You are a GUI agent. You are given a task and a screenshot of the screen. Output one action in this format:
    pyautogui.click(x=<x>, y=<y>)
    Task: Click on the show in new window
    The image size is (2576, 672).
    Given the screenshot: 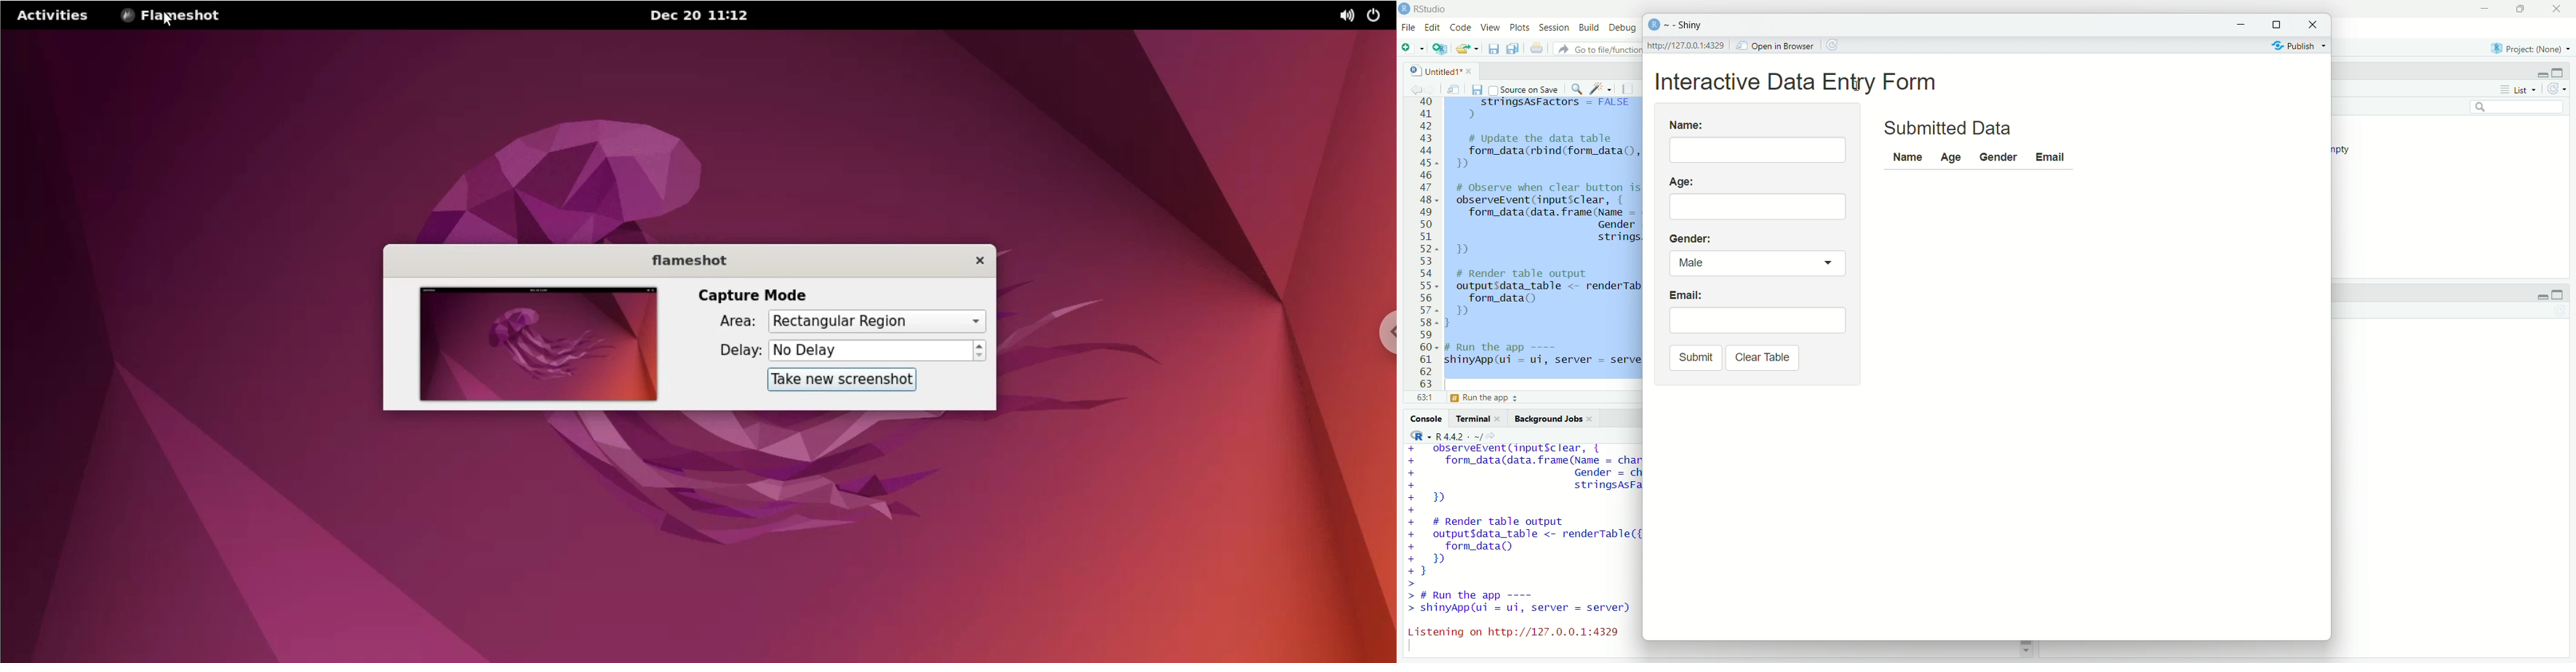 What is the action you would take?
    pyautogui.click(x=1453, y=88)
    